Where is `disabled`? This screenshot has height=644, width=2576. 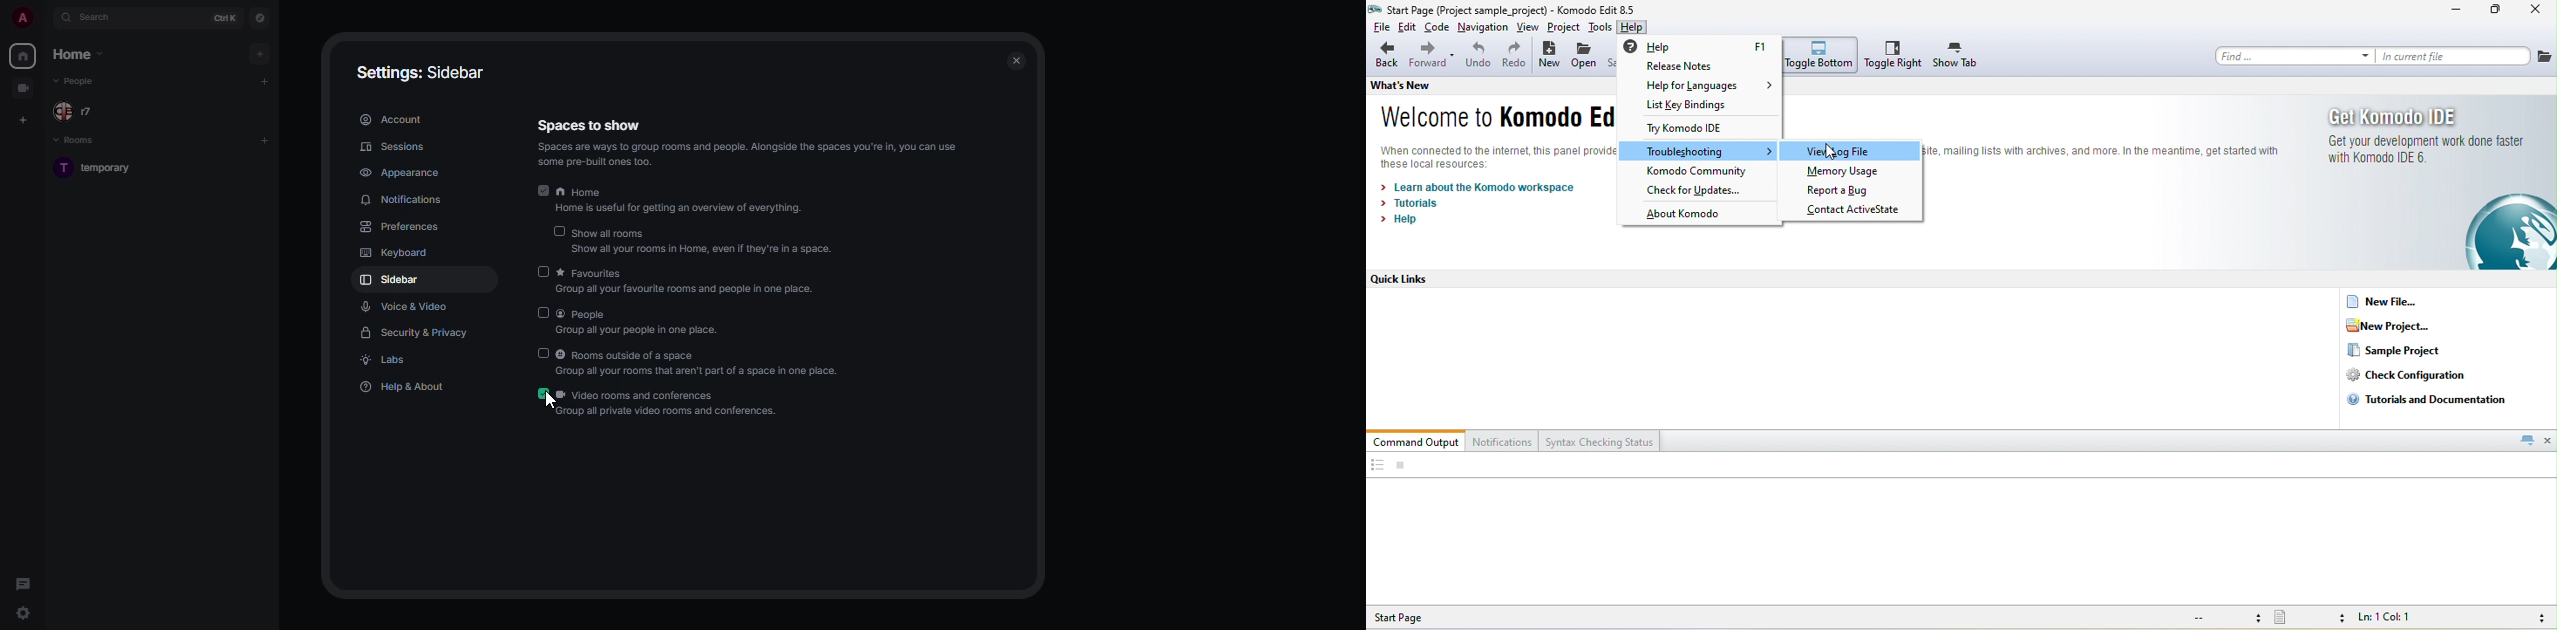 disabled is located at coordinates (544, 313).